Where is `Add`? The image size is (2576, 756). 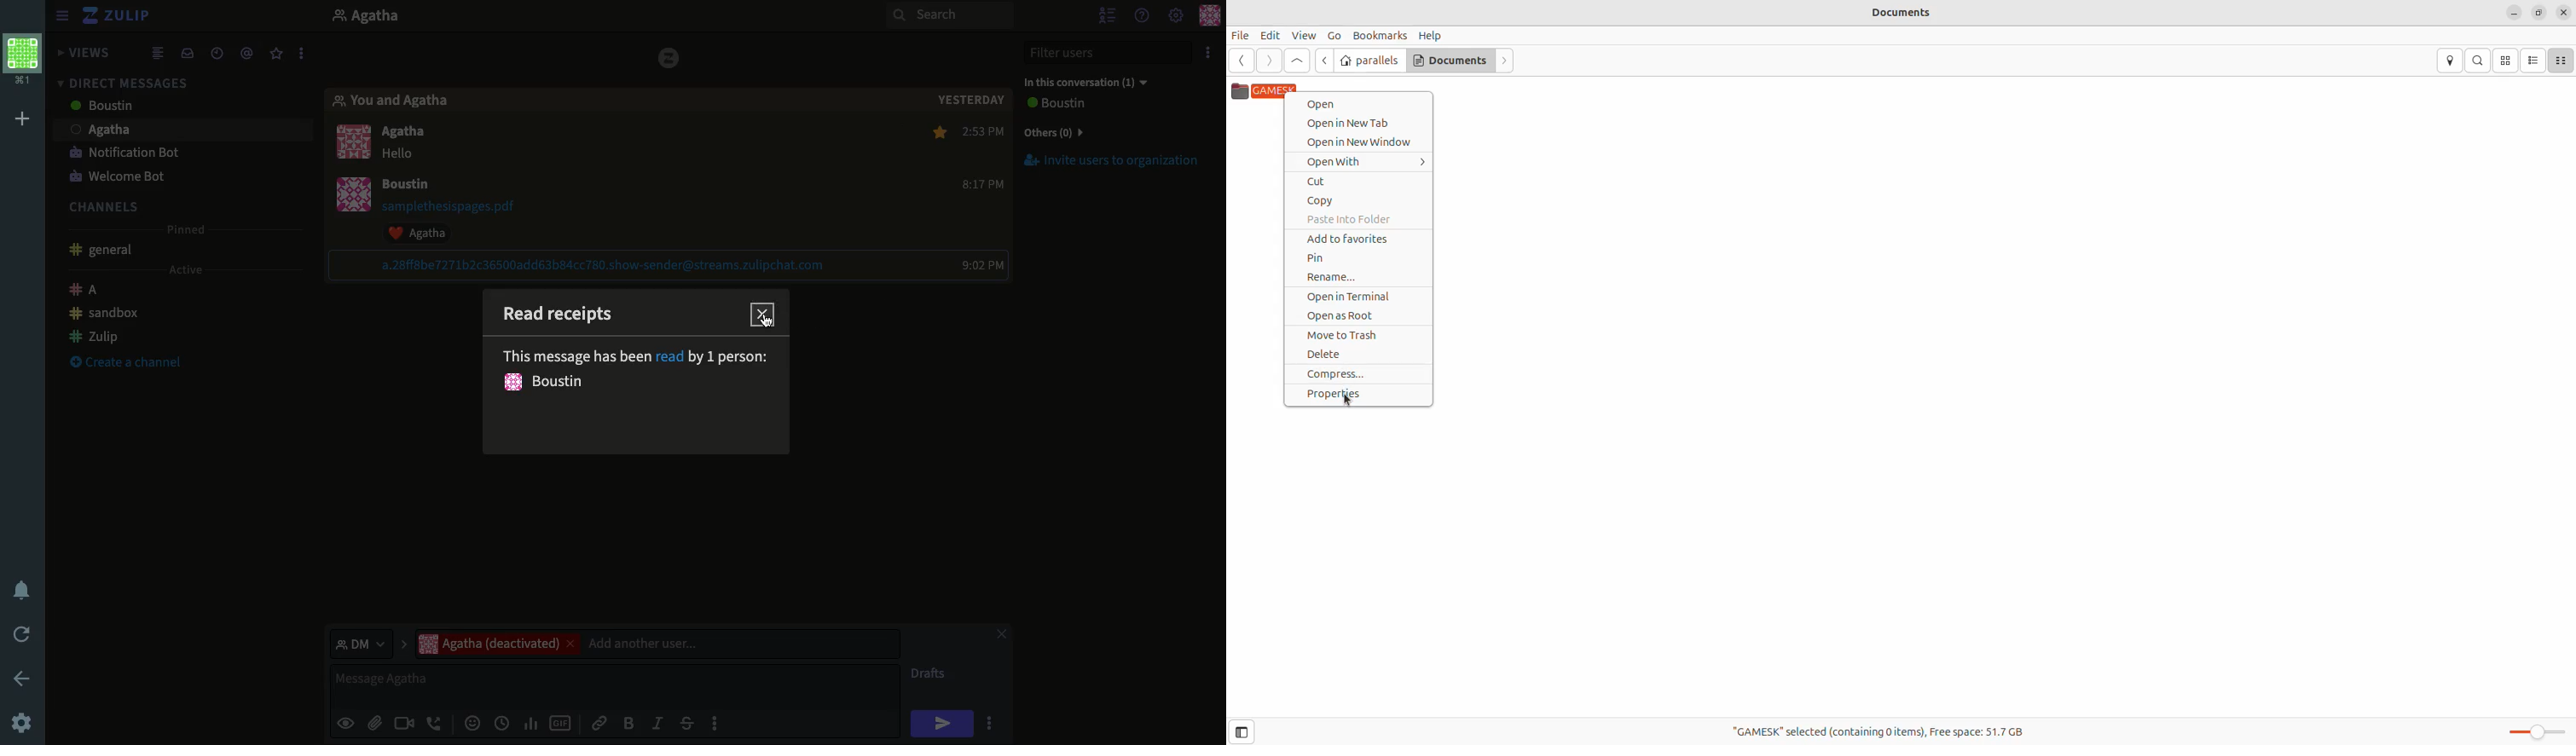 Add is located at coordinates (22, 121).